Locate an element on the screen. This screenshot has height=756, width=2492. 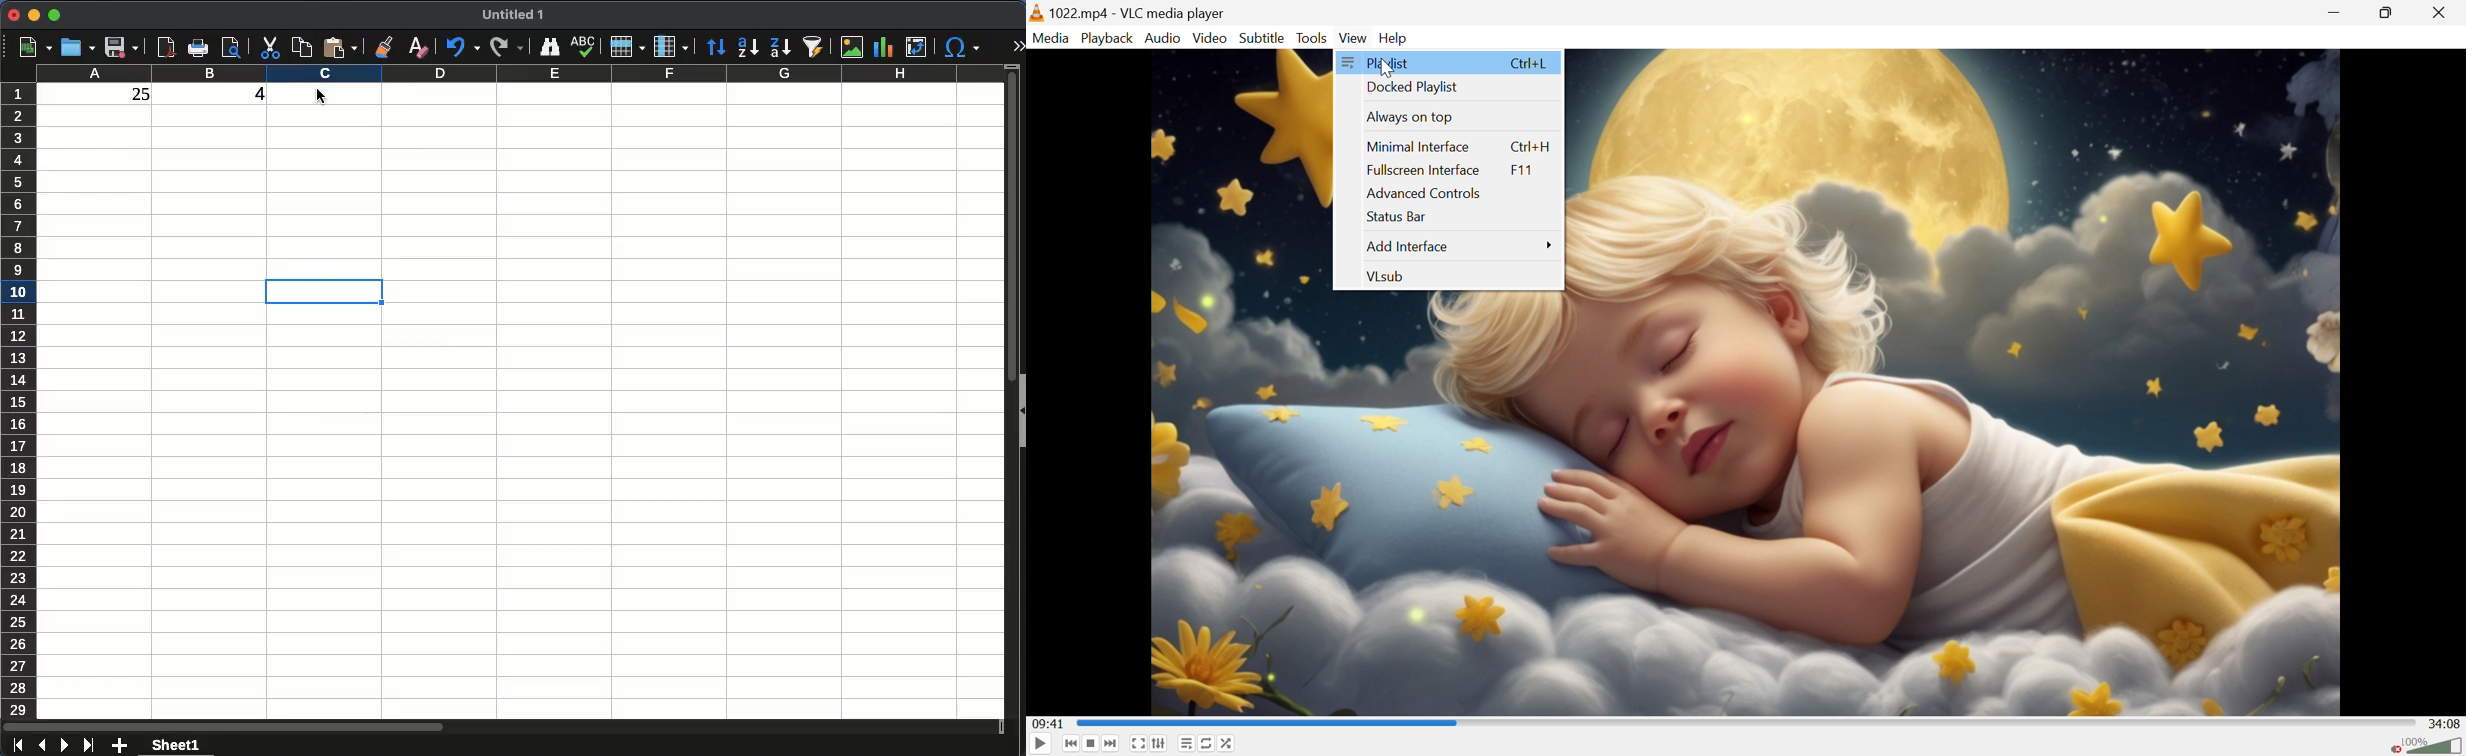
undo  is located at coordinates (463, 47).